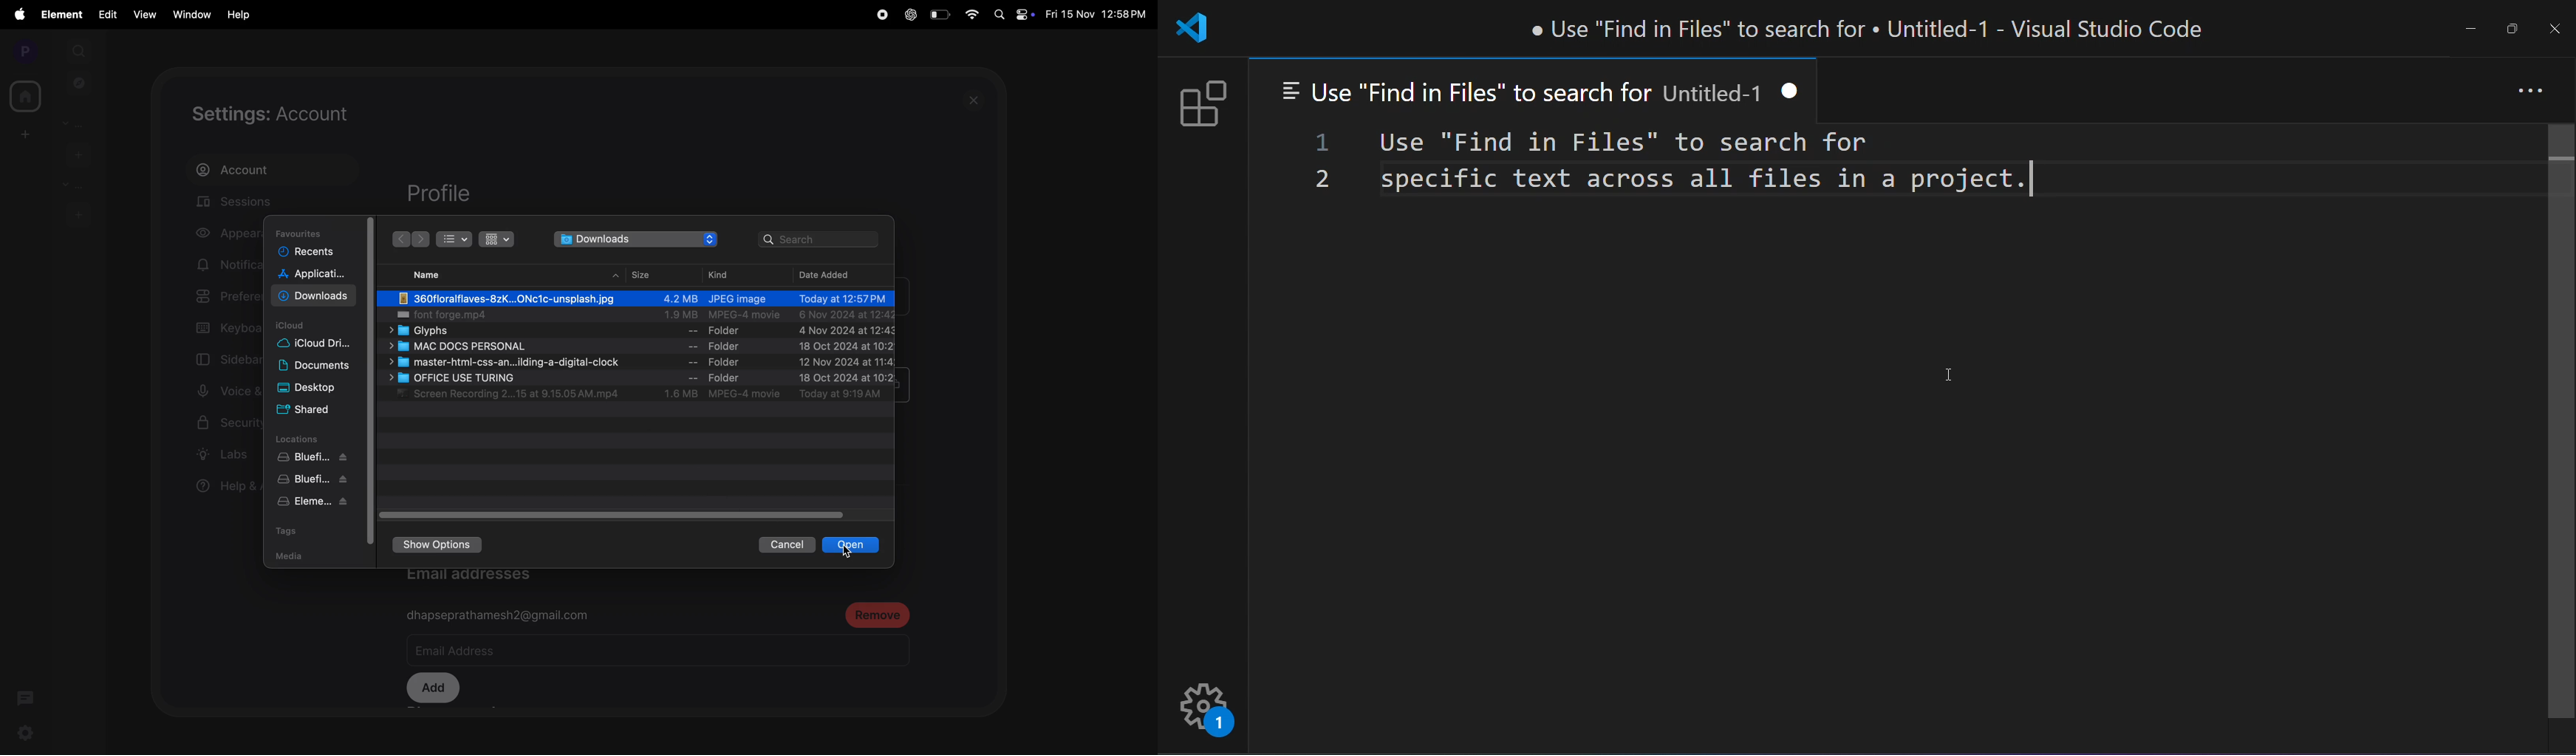  Describe the element at coordinates (300, 325) in the screenshot. I see `i cloud` at that location.